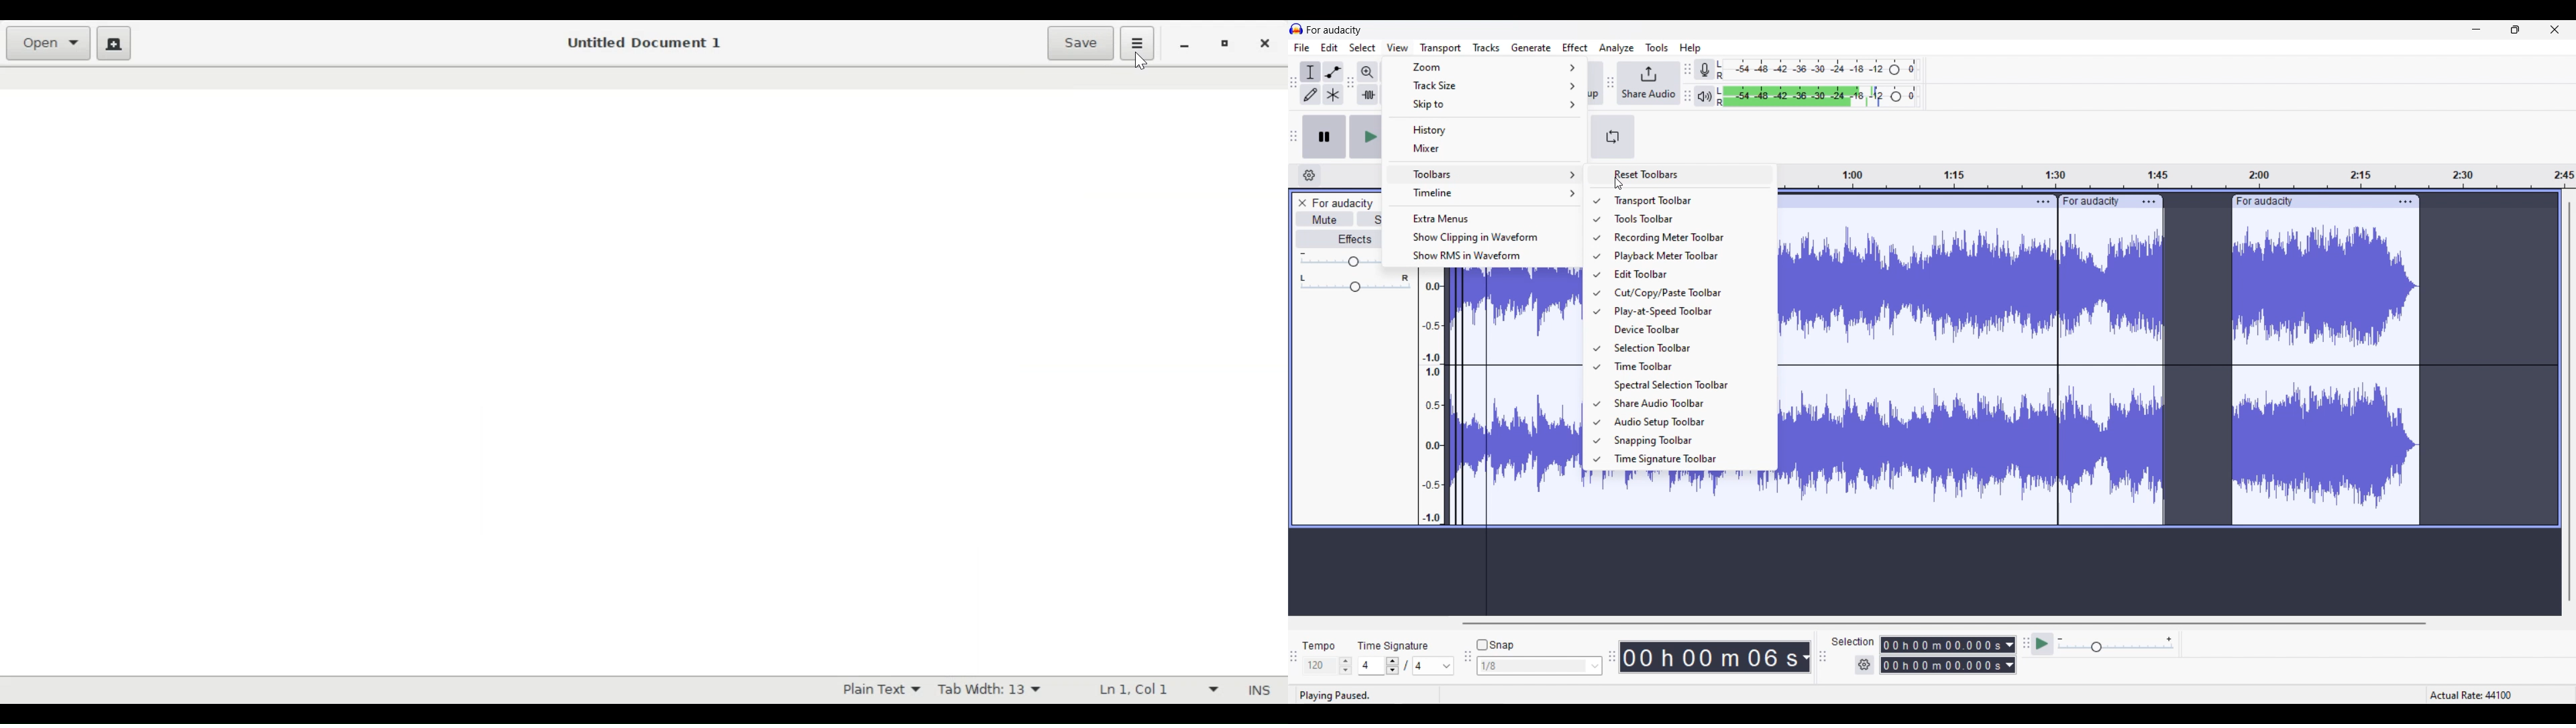  I want to click on Checks indicate toolbar selected, so click(1596, 330).